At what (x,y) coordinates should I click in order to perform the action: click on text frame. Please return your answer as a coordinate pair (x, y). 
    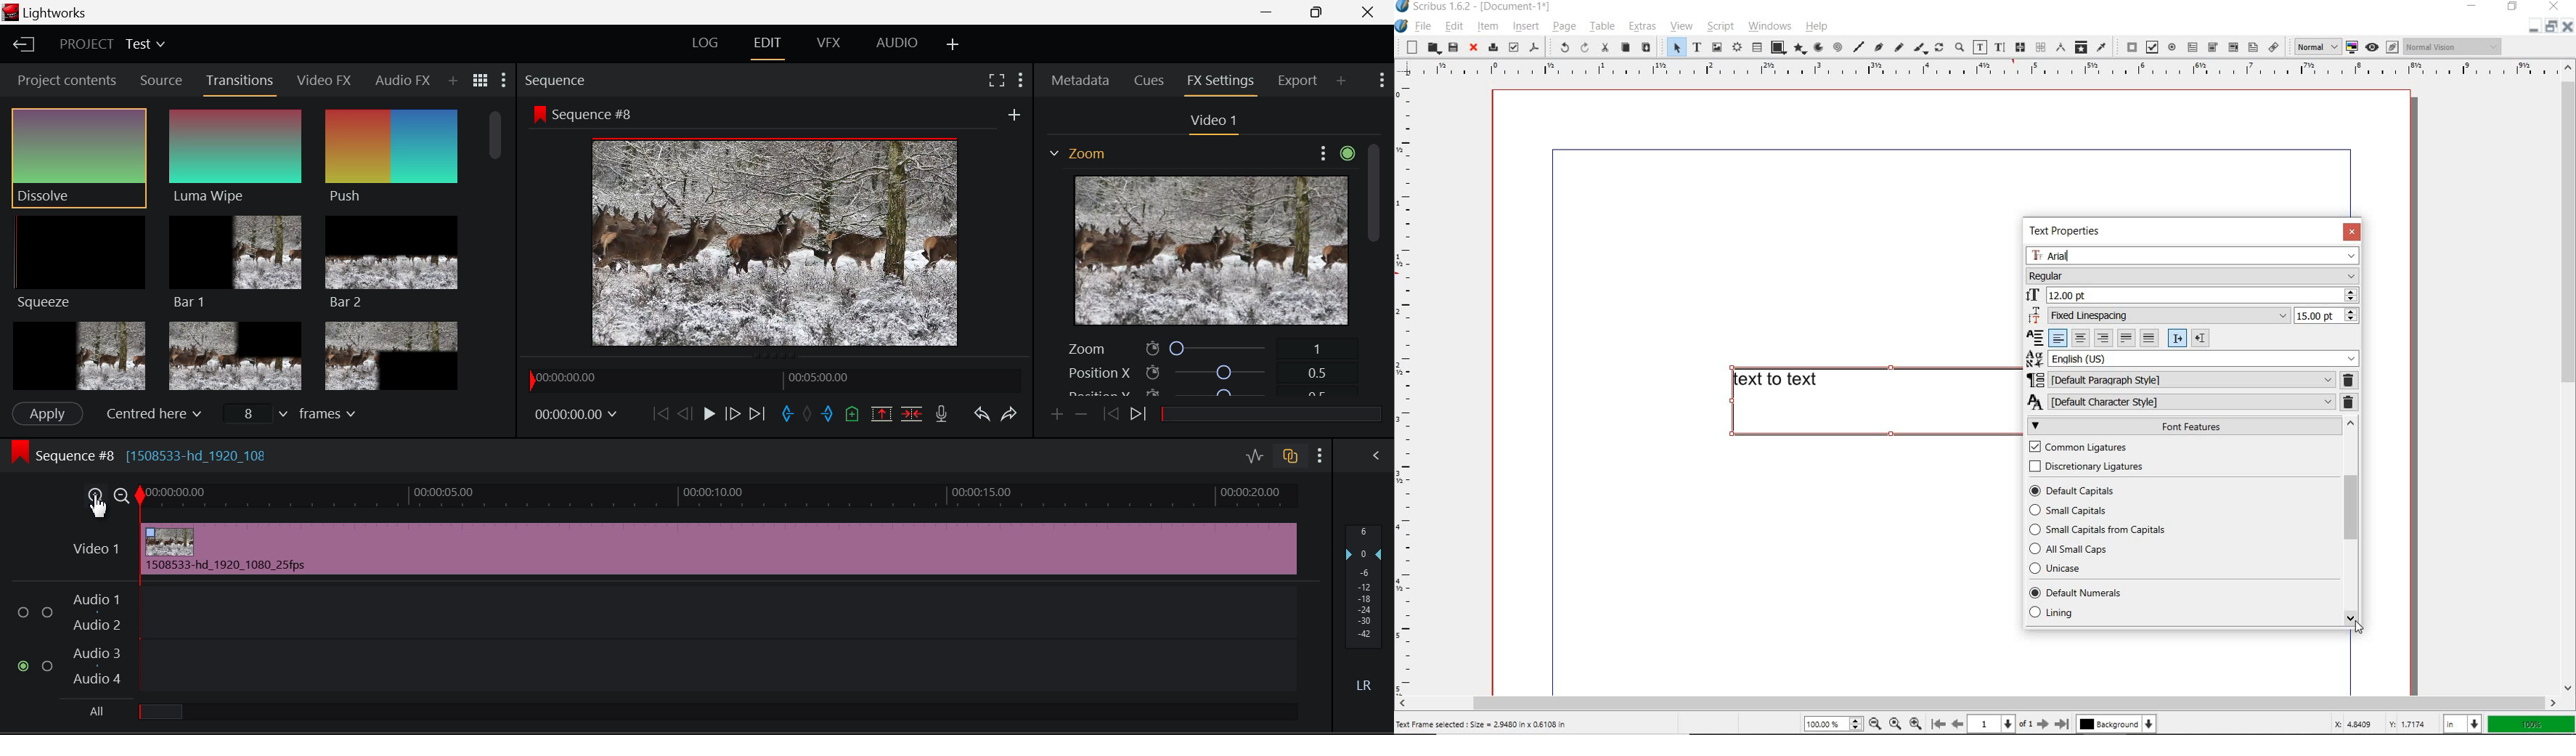
    Looking at the image, I should click on (1696, 48).